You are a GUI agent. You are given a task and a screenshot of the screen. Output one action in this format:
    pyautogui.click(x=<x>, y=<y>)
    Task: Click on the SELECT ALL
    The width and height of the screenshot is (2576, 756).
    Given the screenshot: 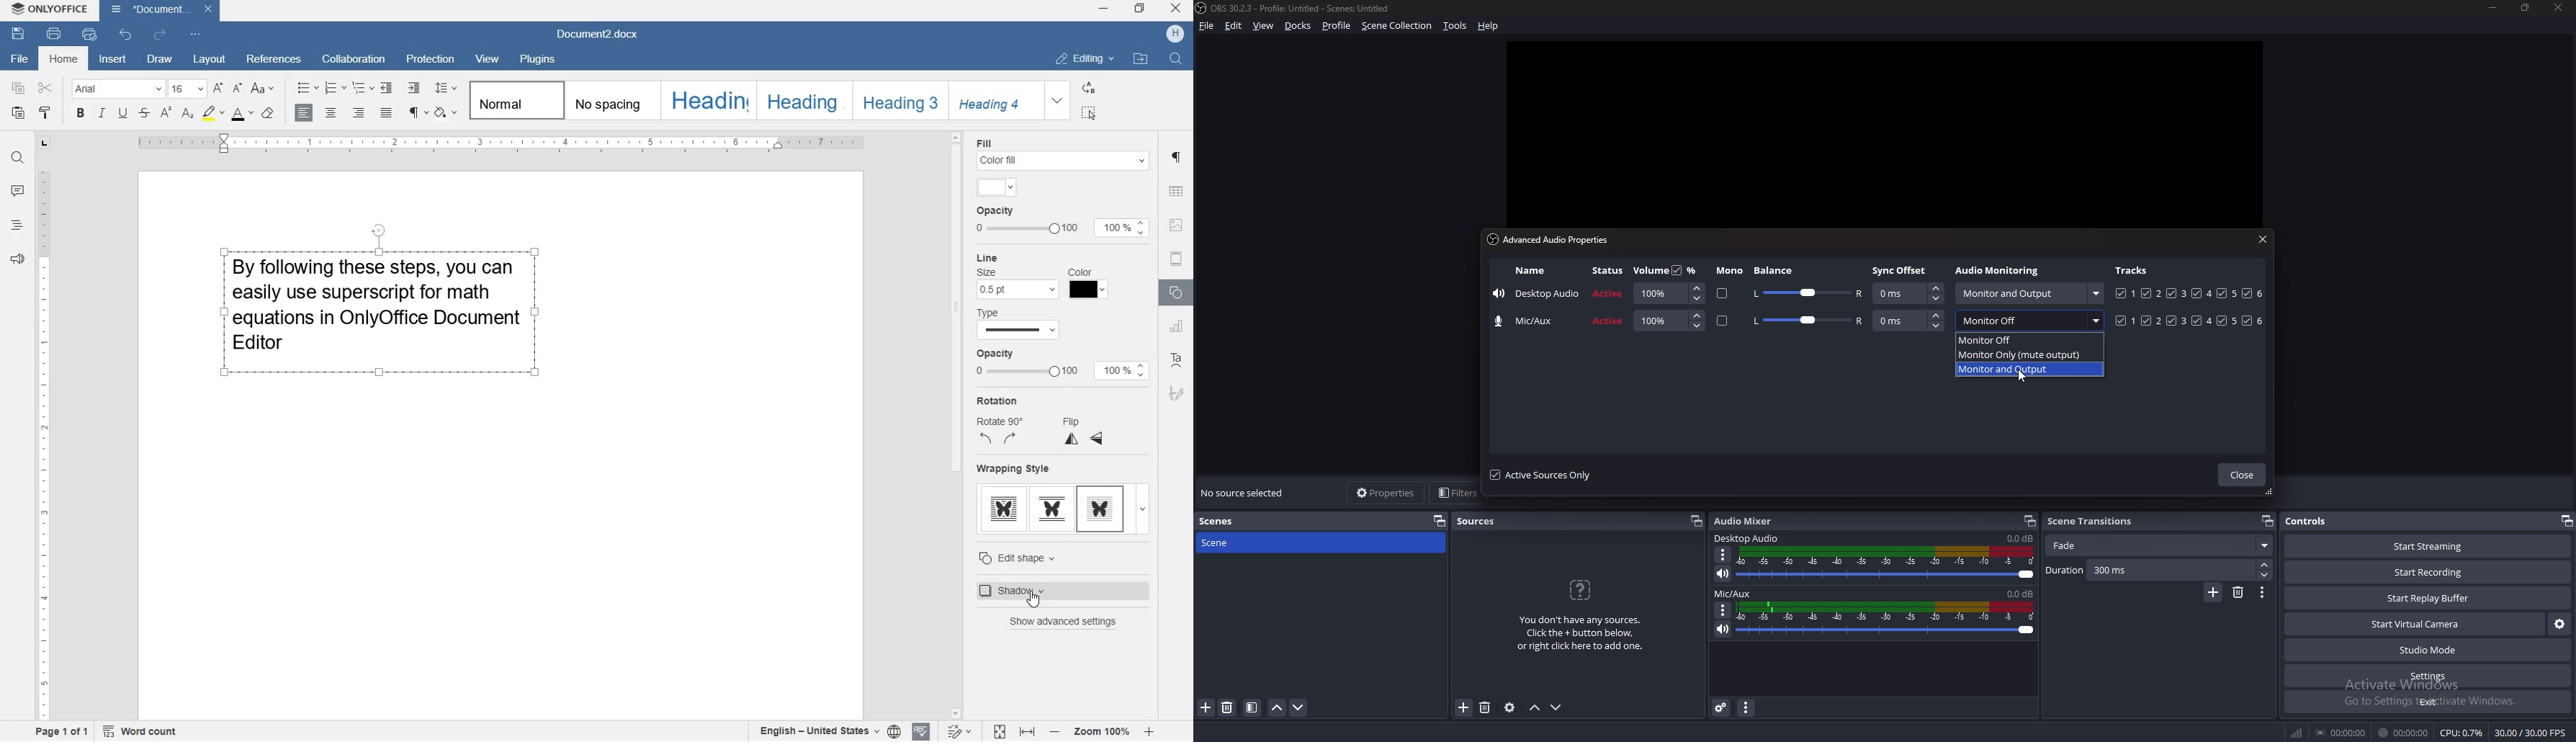 What is the action you would take?
    pyautogui.click(x=1088, y=113)
    